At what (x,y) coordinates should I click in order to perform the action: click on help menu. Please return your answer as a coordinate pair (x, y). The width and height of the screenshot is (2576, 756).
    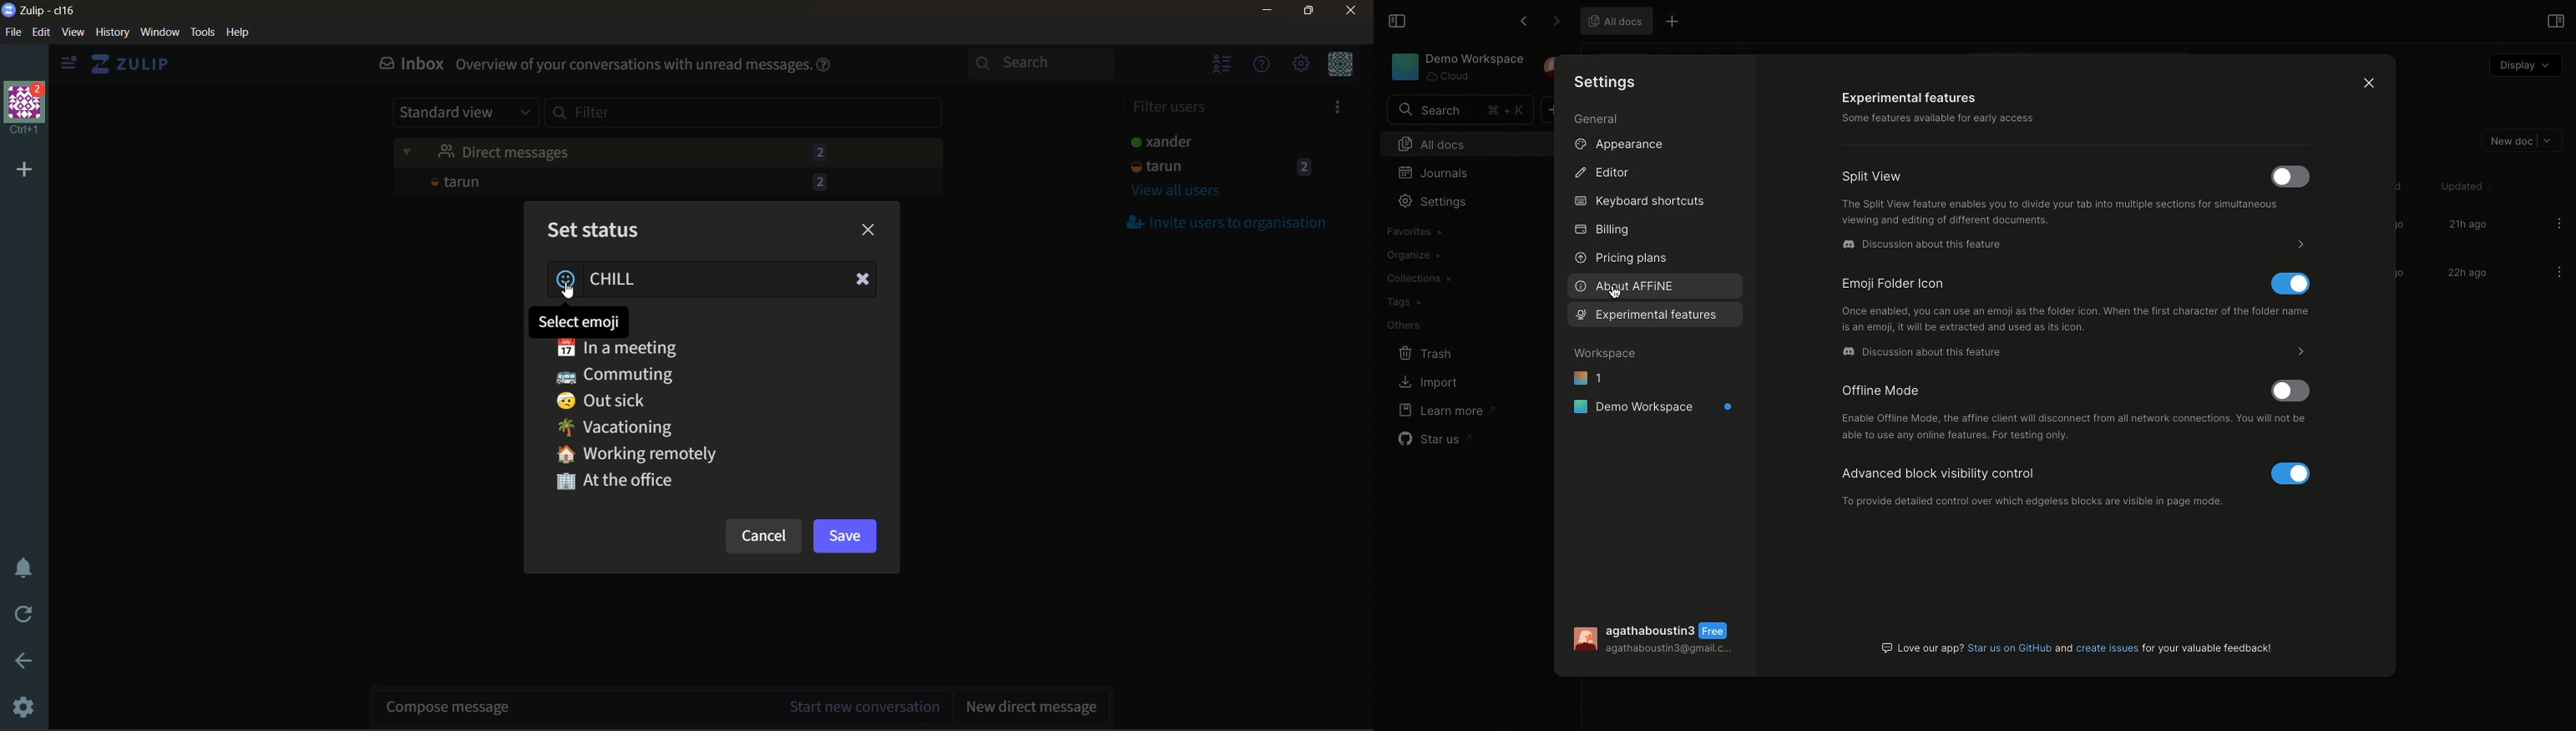
    Looking at the image, I should click on (1265, 68).